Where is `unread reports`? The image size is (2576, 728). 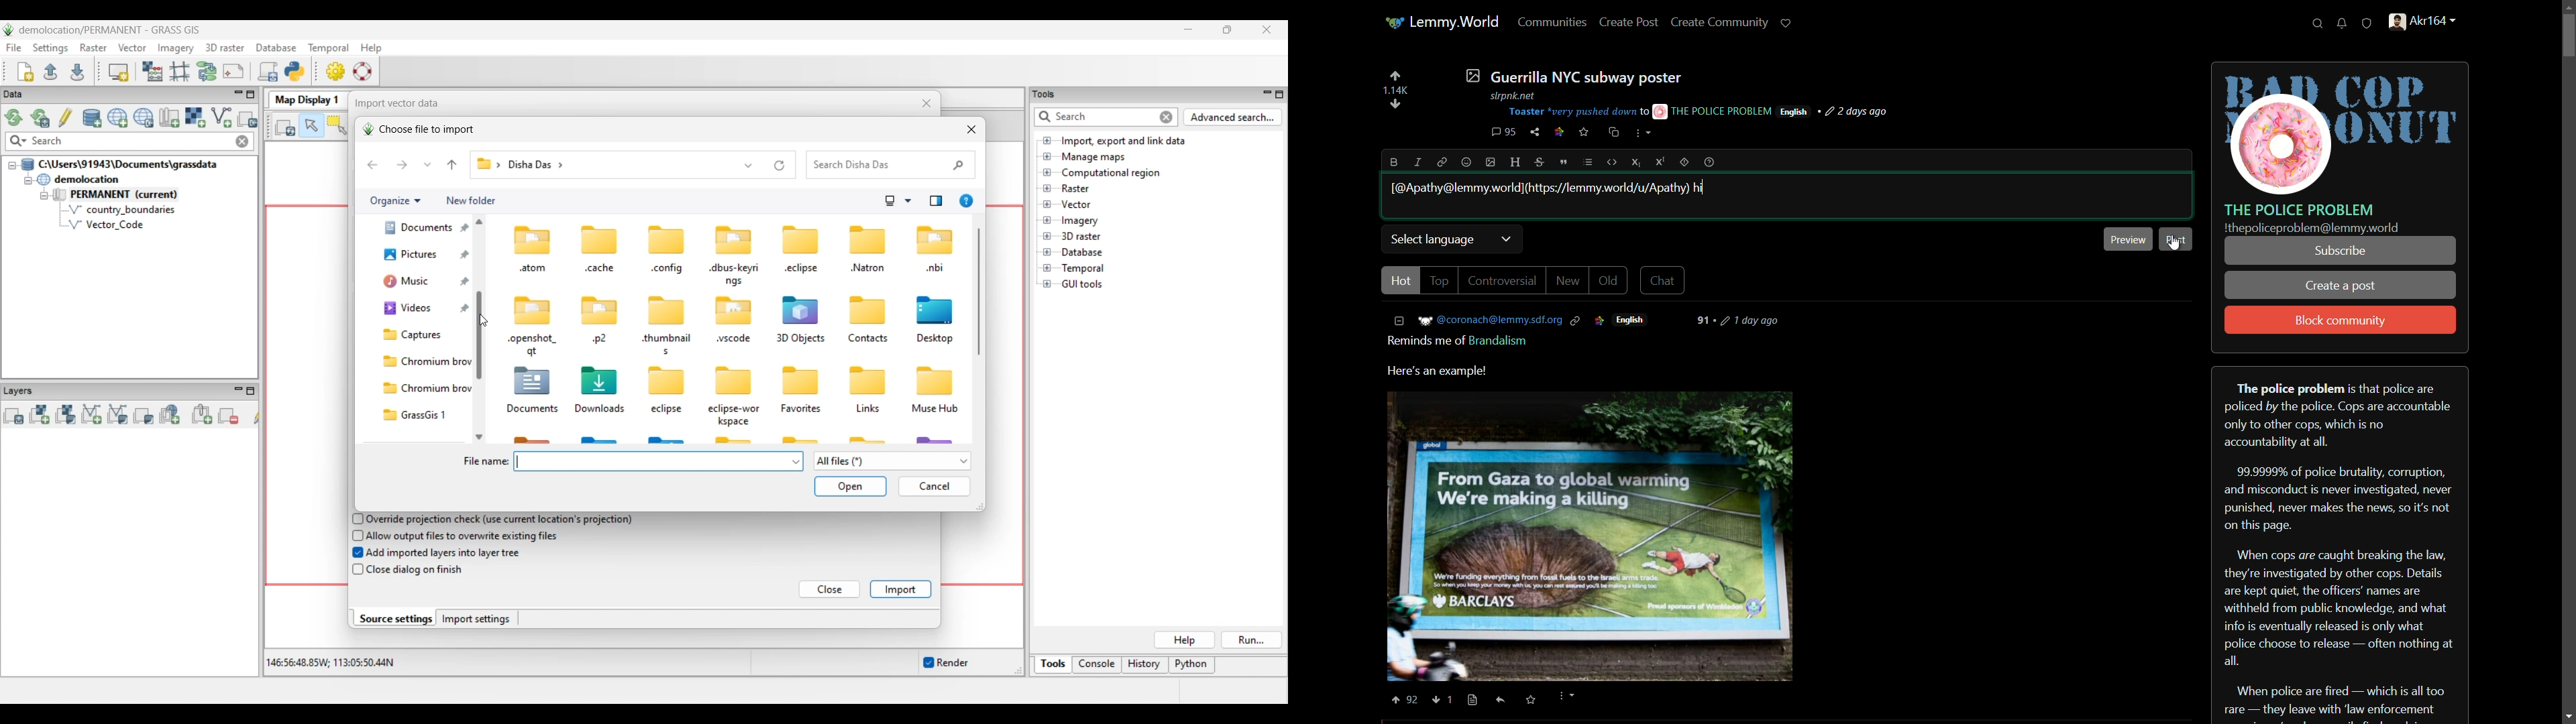
unread reports is located at coordinates (2367, 24).